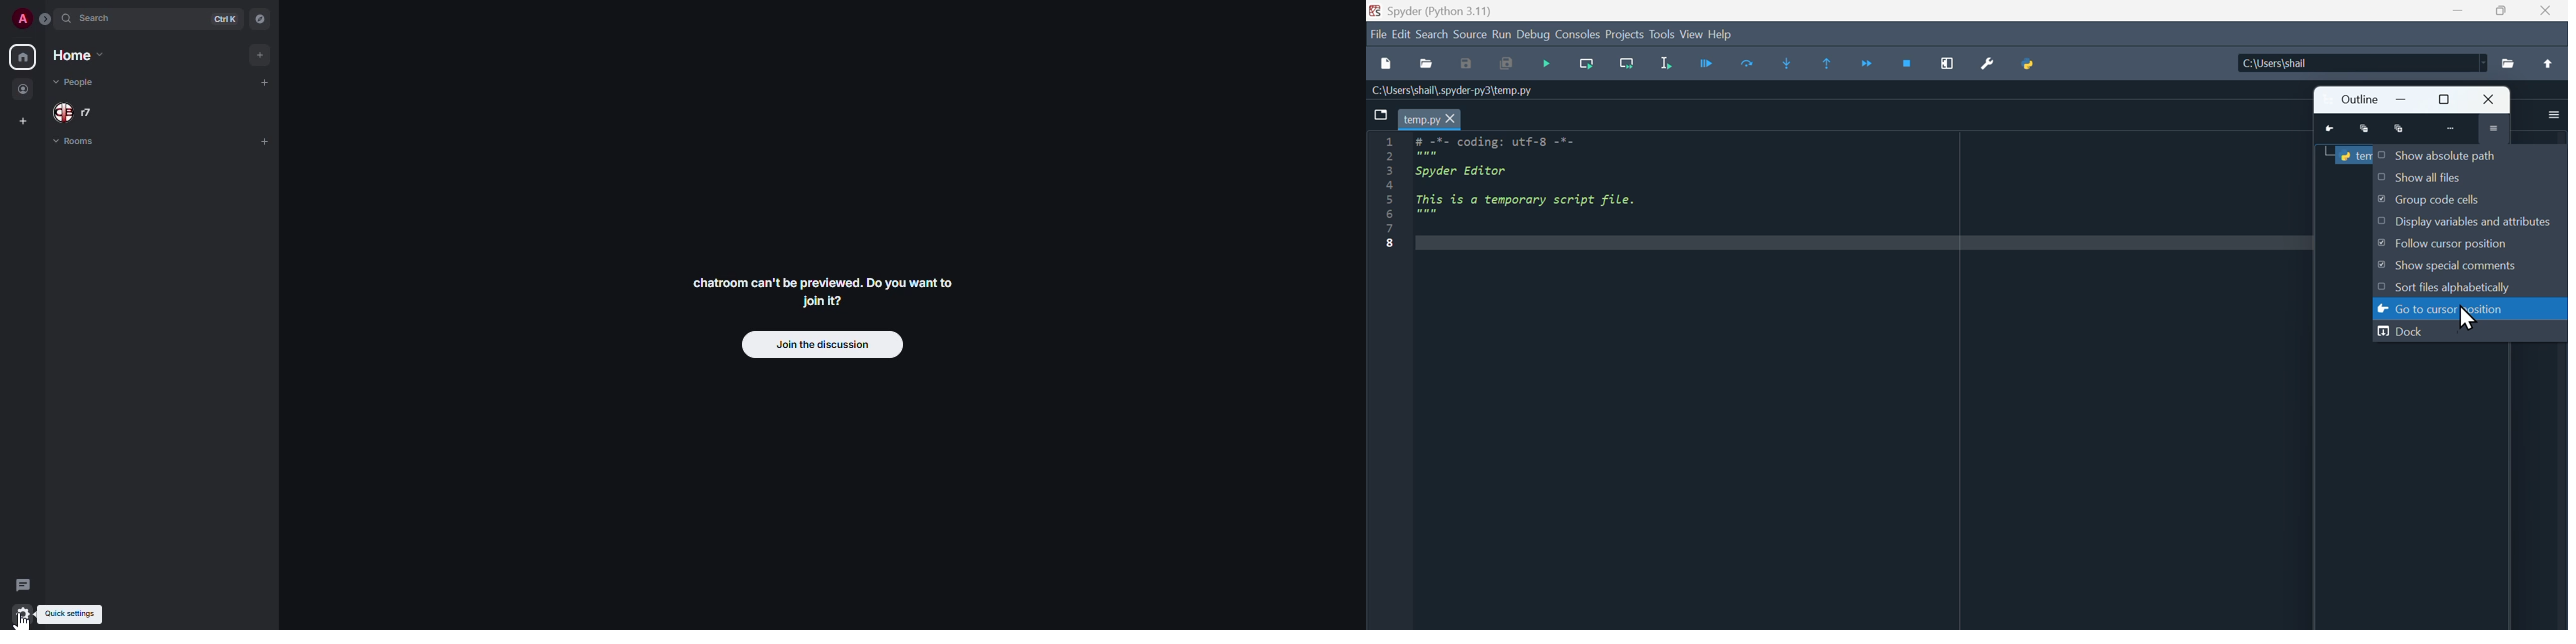 The height and width of the screenshot is (644, 2576). I want to click on quick settings, so click(72, 614).